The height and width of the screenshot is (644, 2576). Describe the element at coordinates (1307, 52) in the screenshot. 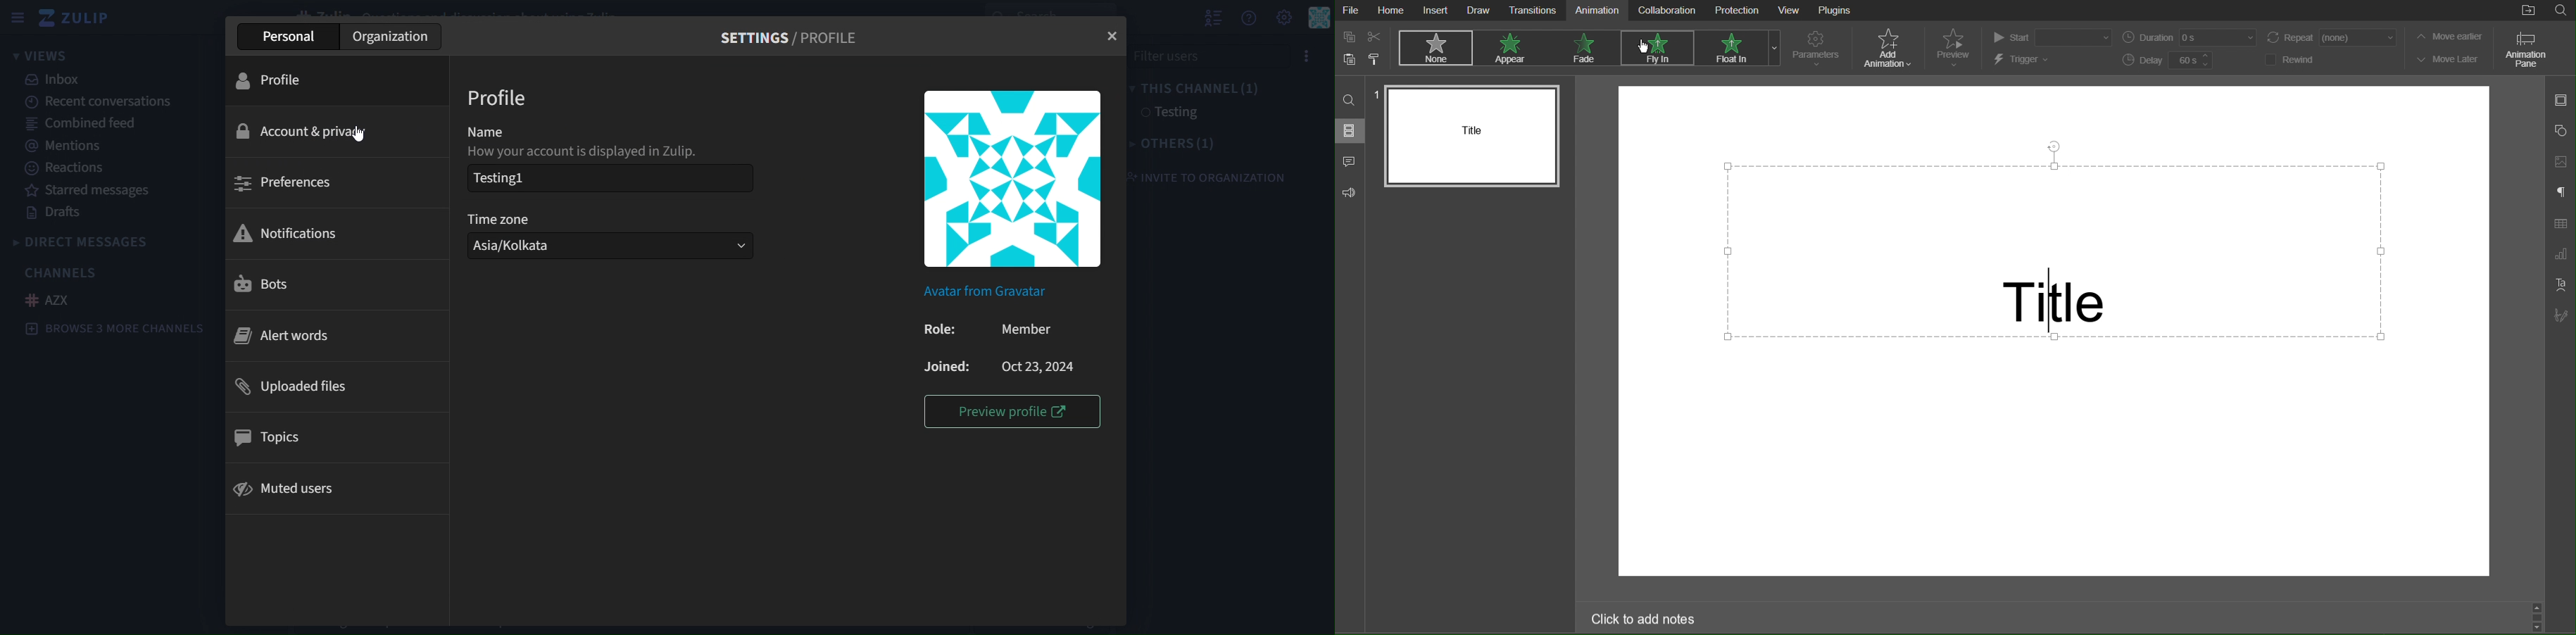

I see `menu` at that location.